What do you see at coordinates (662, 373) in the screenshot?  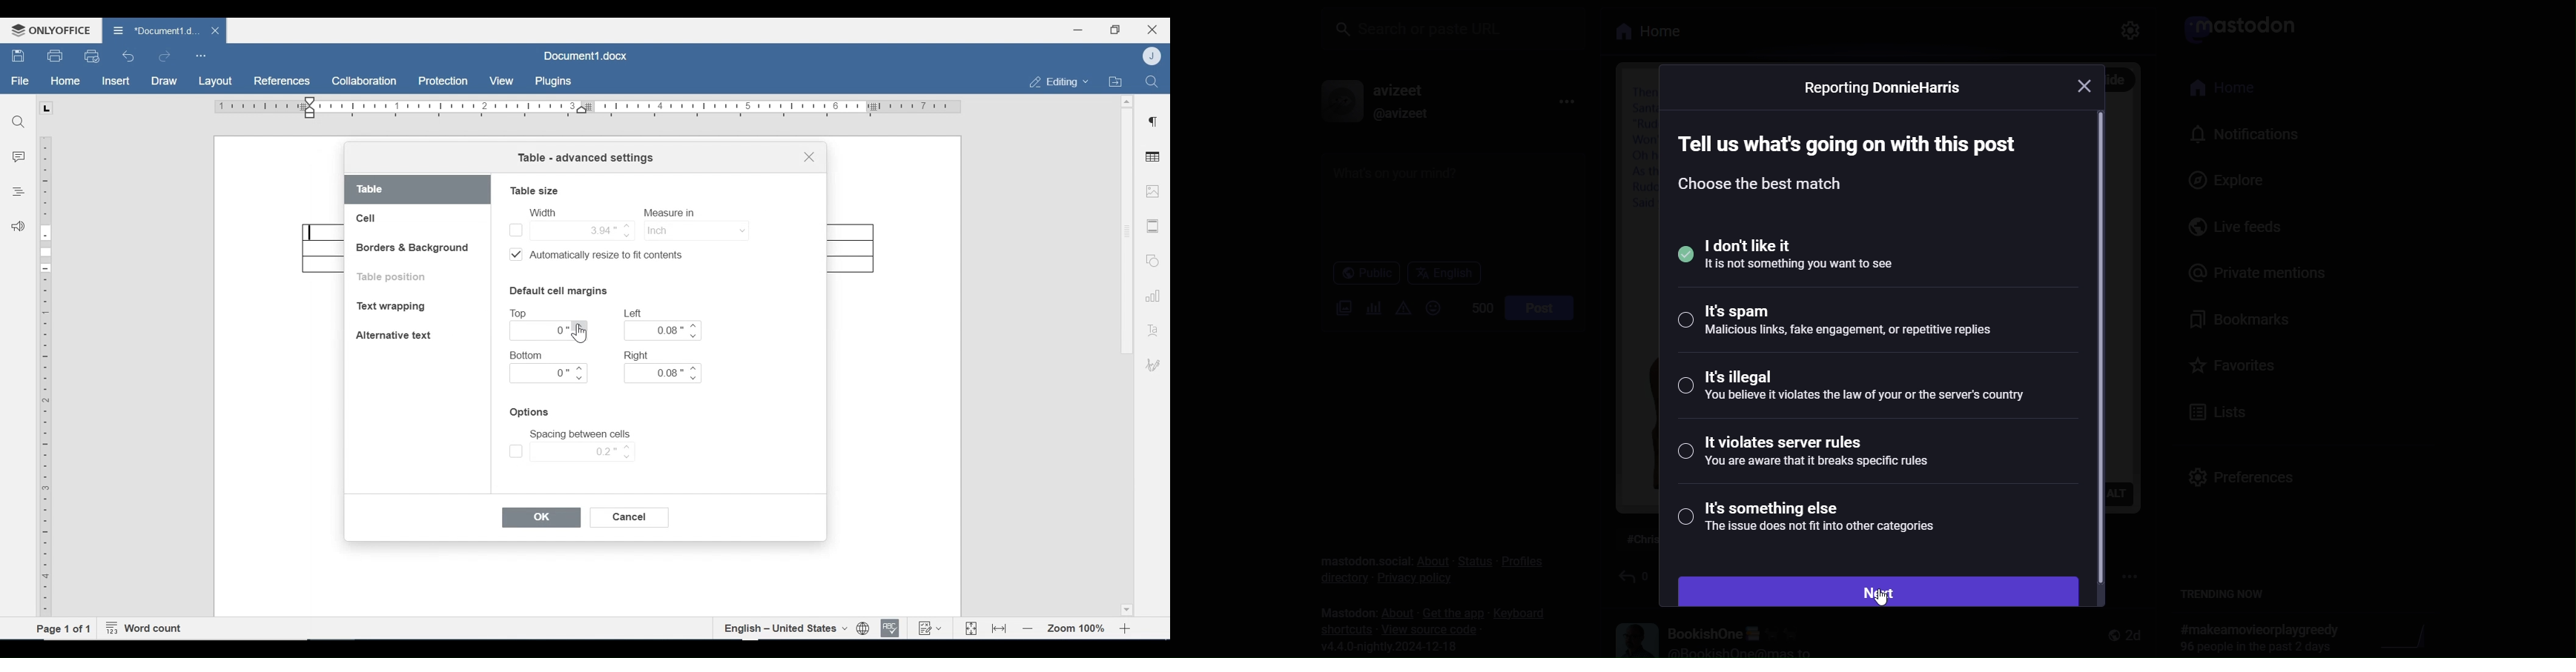 I see `0.08` at bounding box center [662, 373].